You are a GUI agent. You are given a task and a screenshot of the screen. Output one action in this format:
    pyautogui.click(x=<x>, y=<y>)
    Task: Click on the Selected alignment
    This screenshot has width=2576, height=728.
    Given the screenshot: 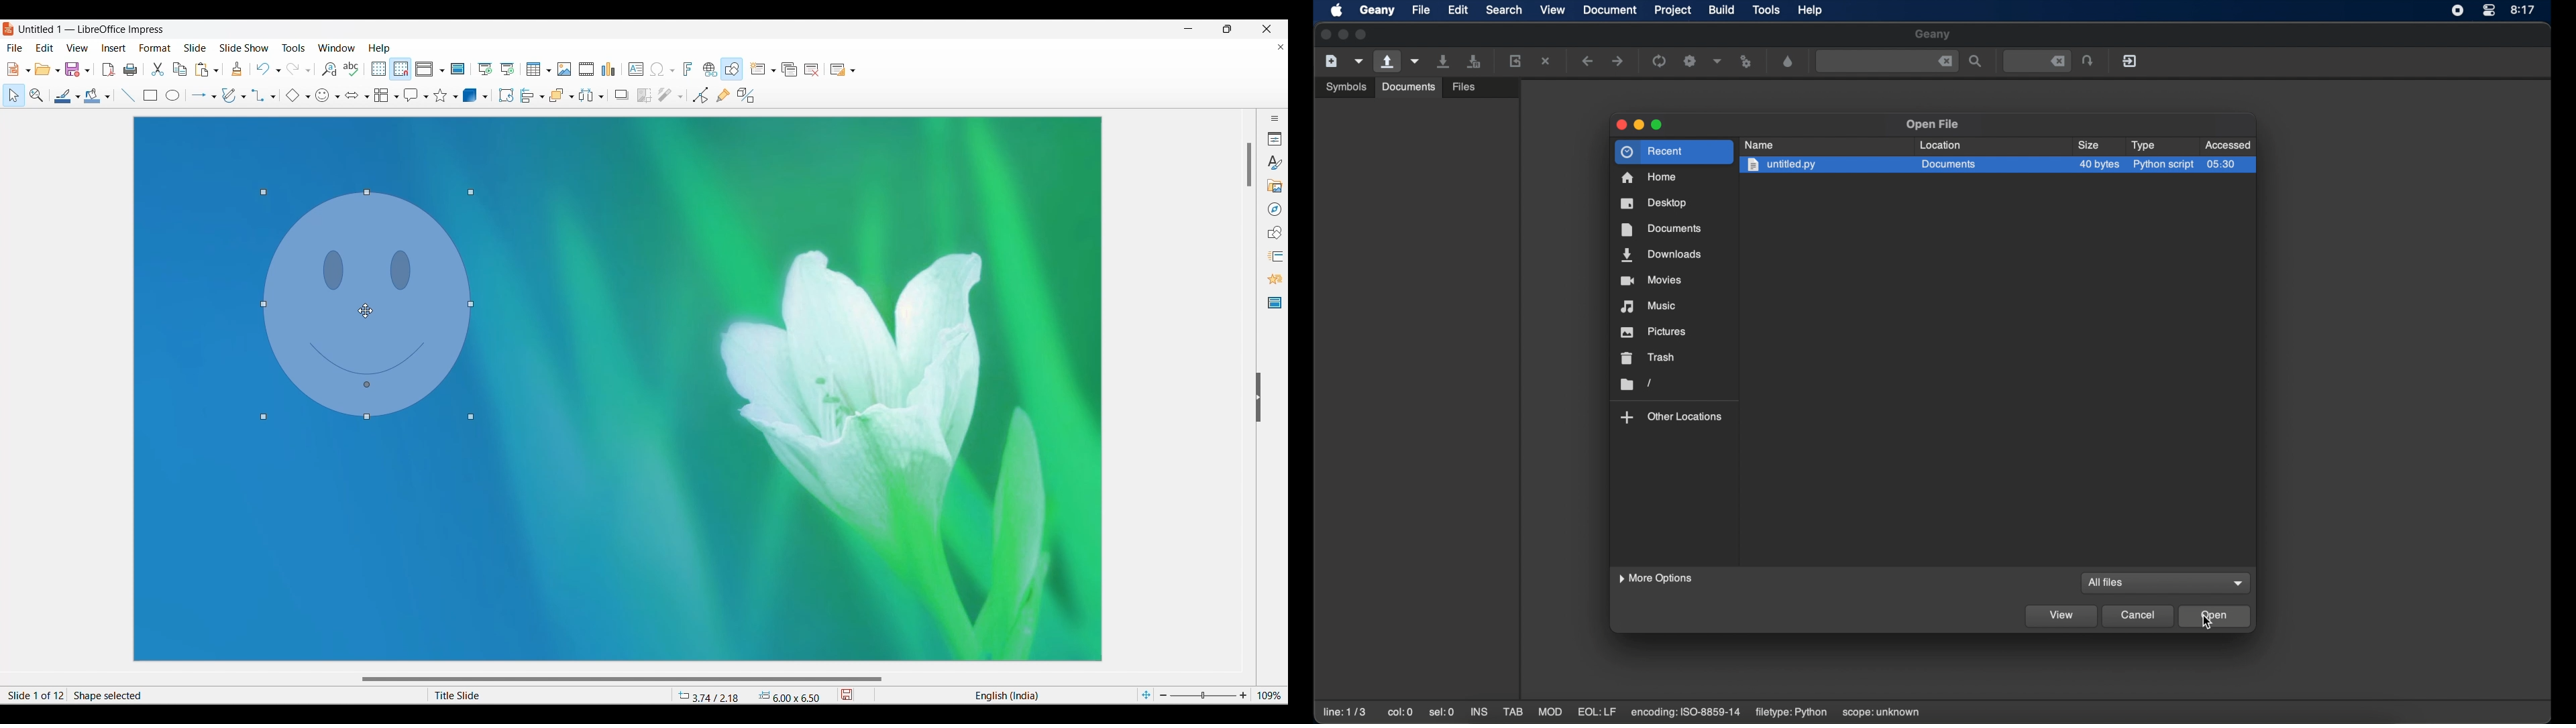 What is the action you would take?
    pyautogui.click(x=528, y=95)
    